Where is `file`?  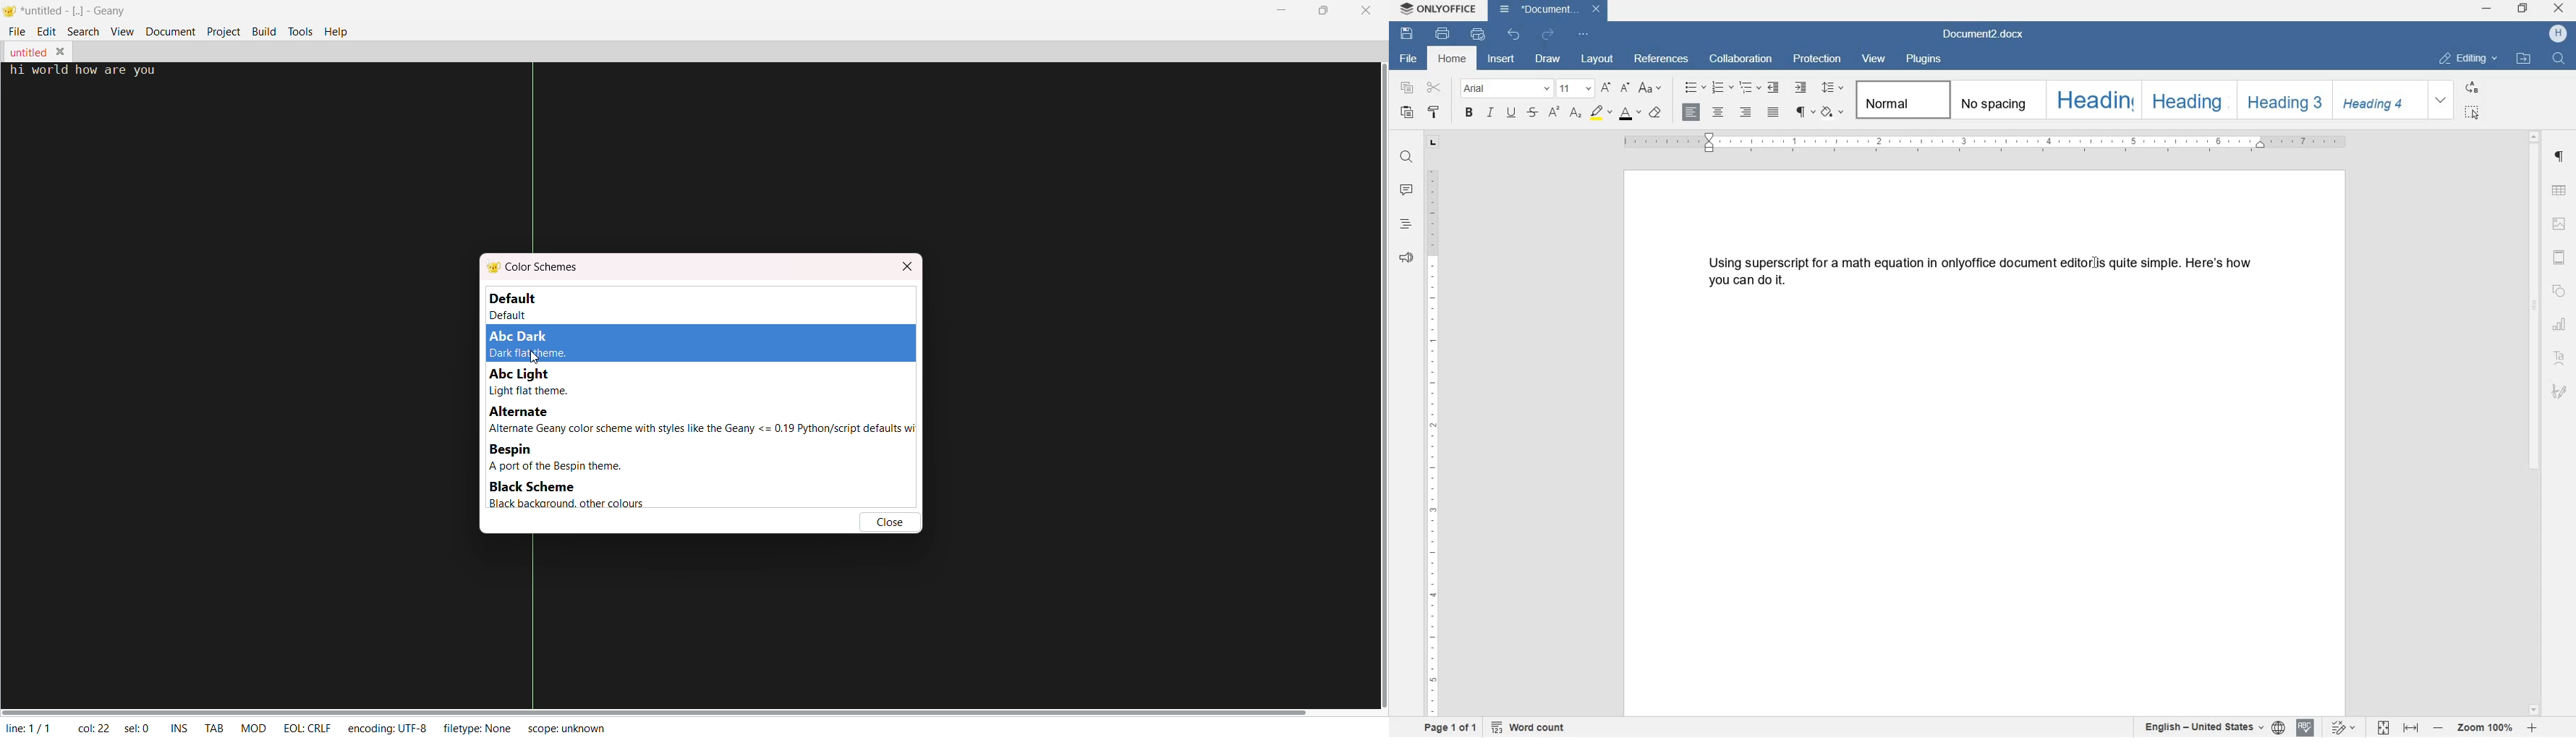 file is located at coordinates (1407, 59).